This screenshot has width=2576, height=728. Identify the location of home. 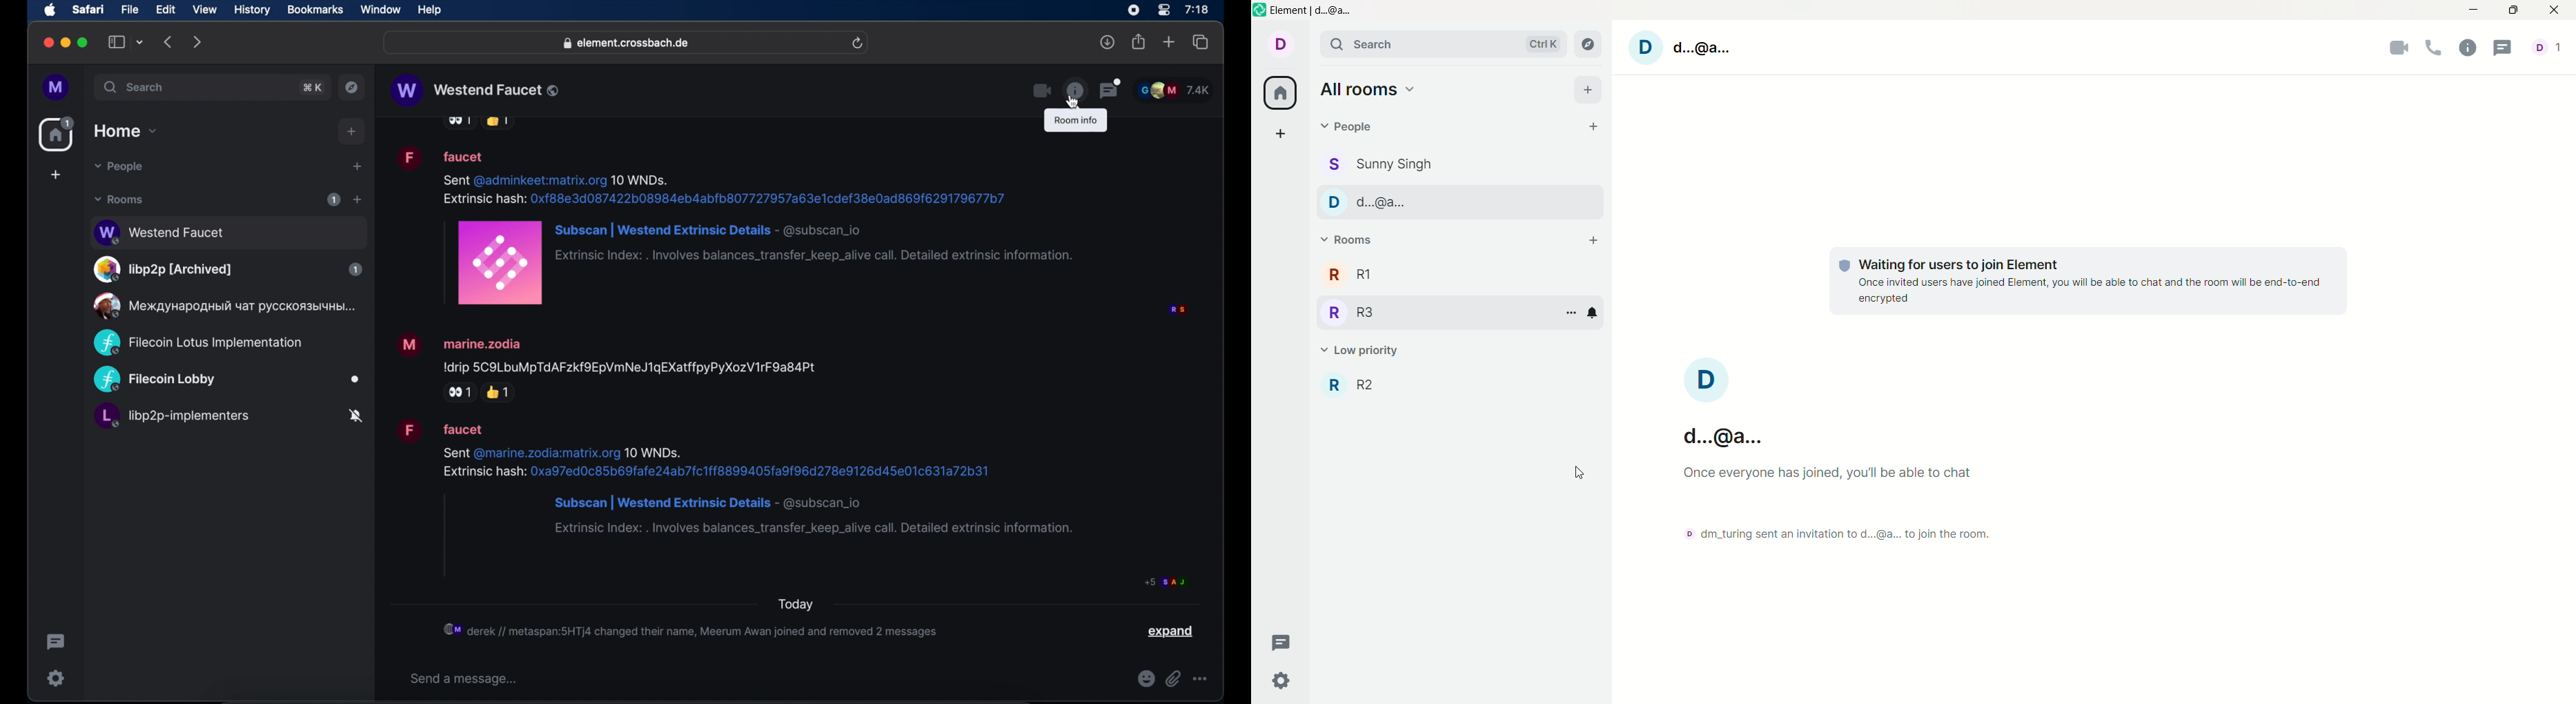
(58, 134).